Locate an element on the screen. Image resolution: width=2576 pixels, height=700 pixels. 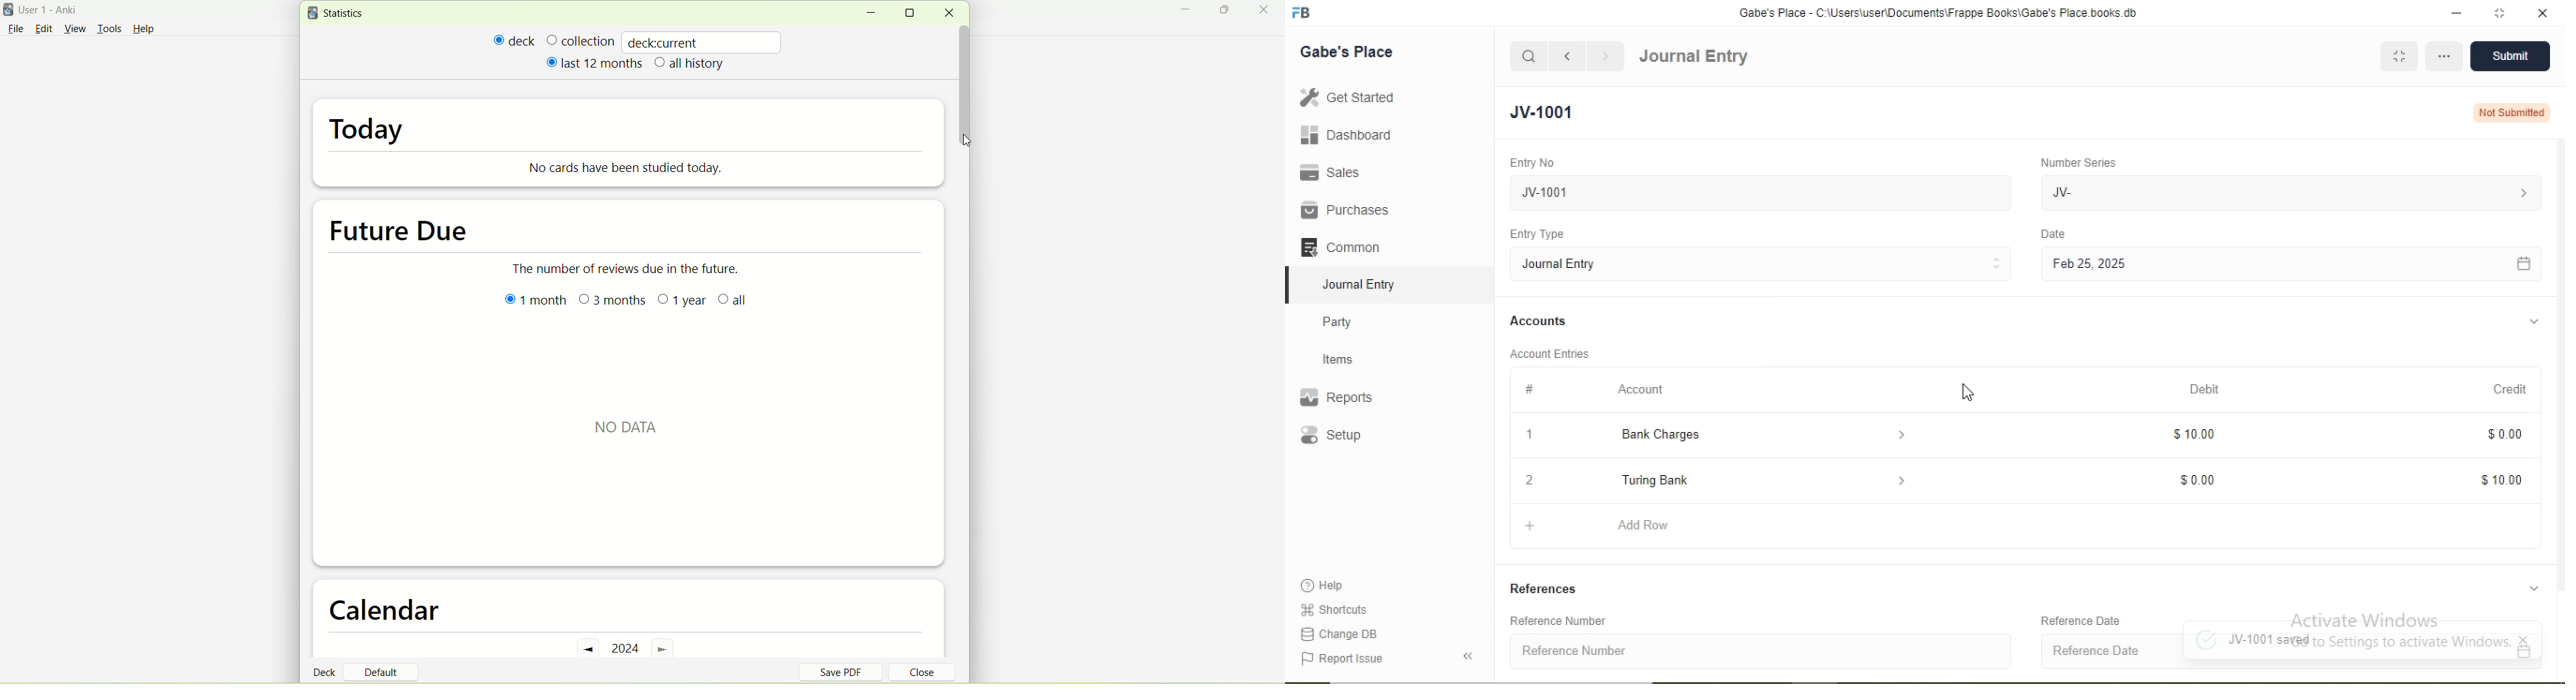
1 is located at coordinates (1527, 434).